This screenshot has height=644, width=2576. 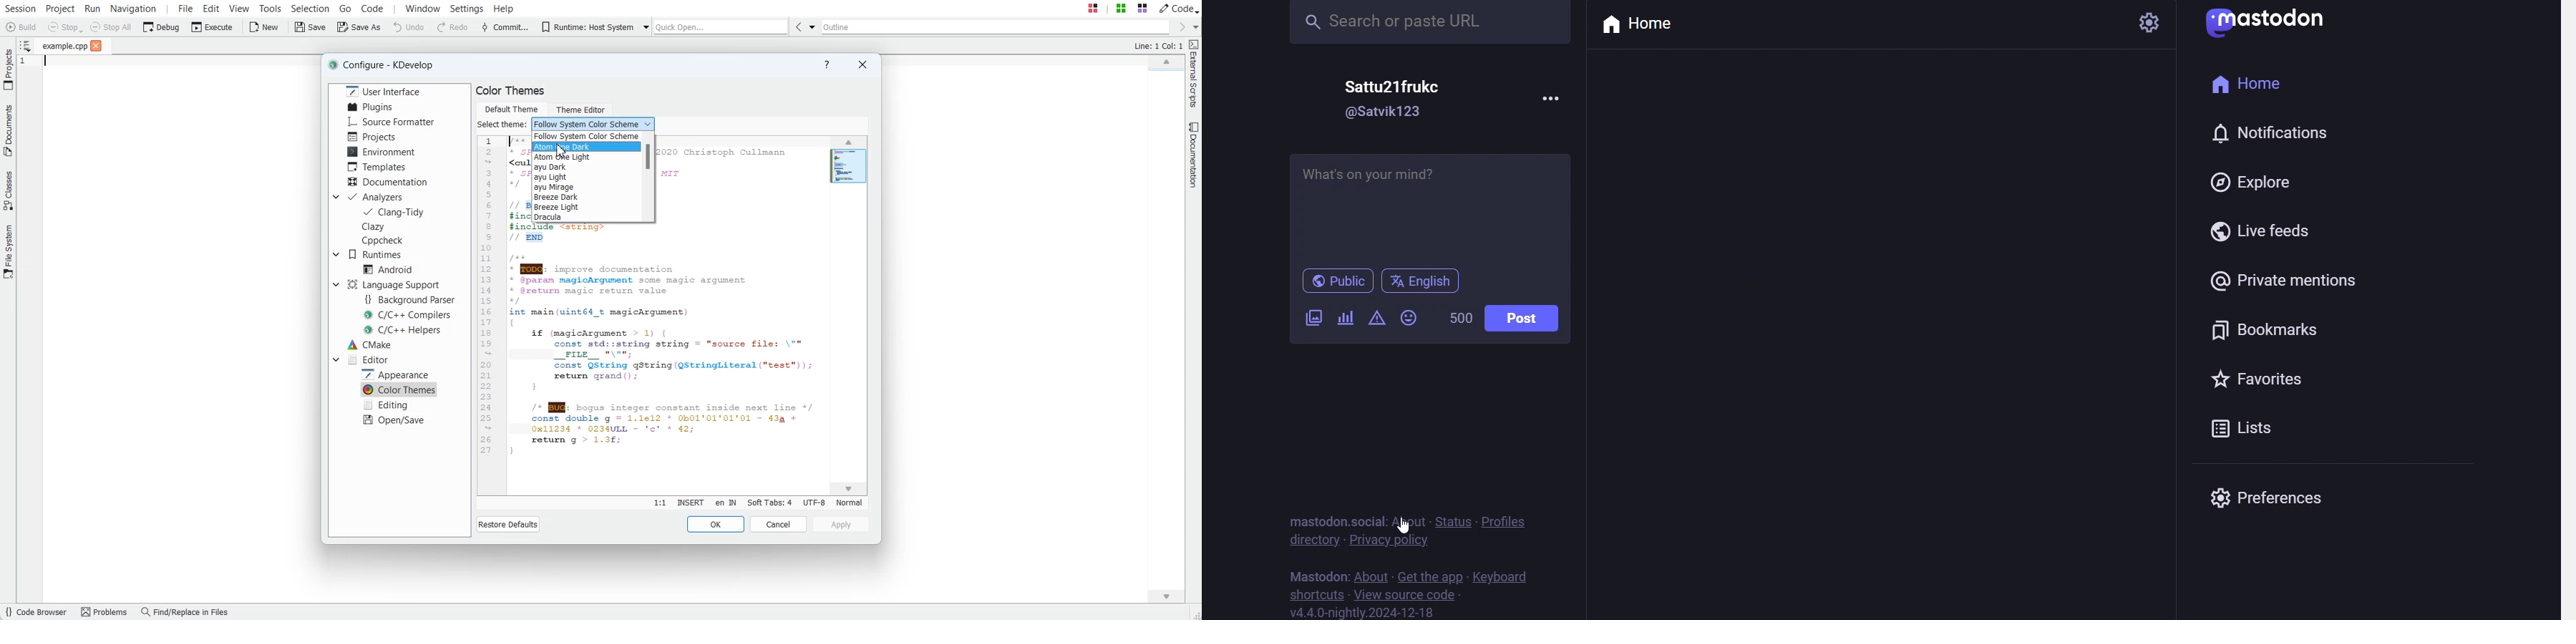 What do you see at coordinates (1411, 319) in the screenshot?
I see `emoji` at bounding box center [1411, 319].